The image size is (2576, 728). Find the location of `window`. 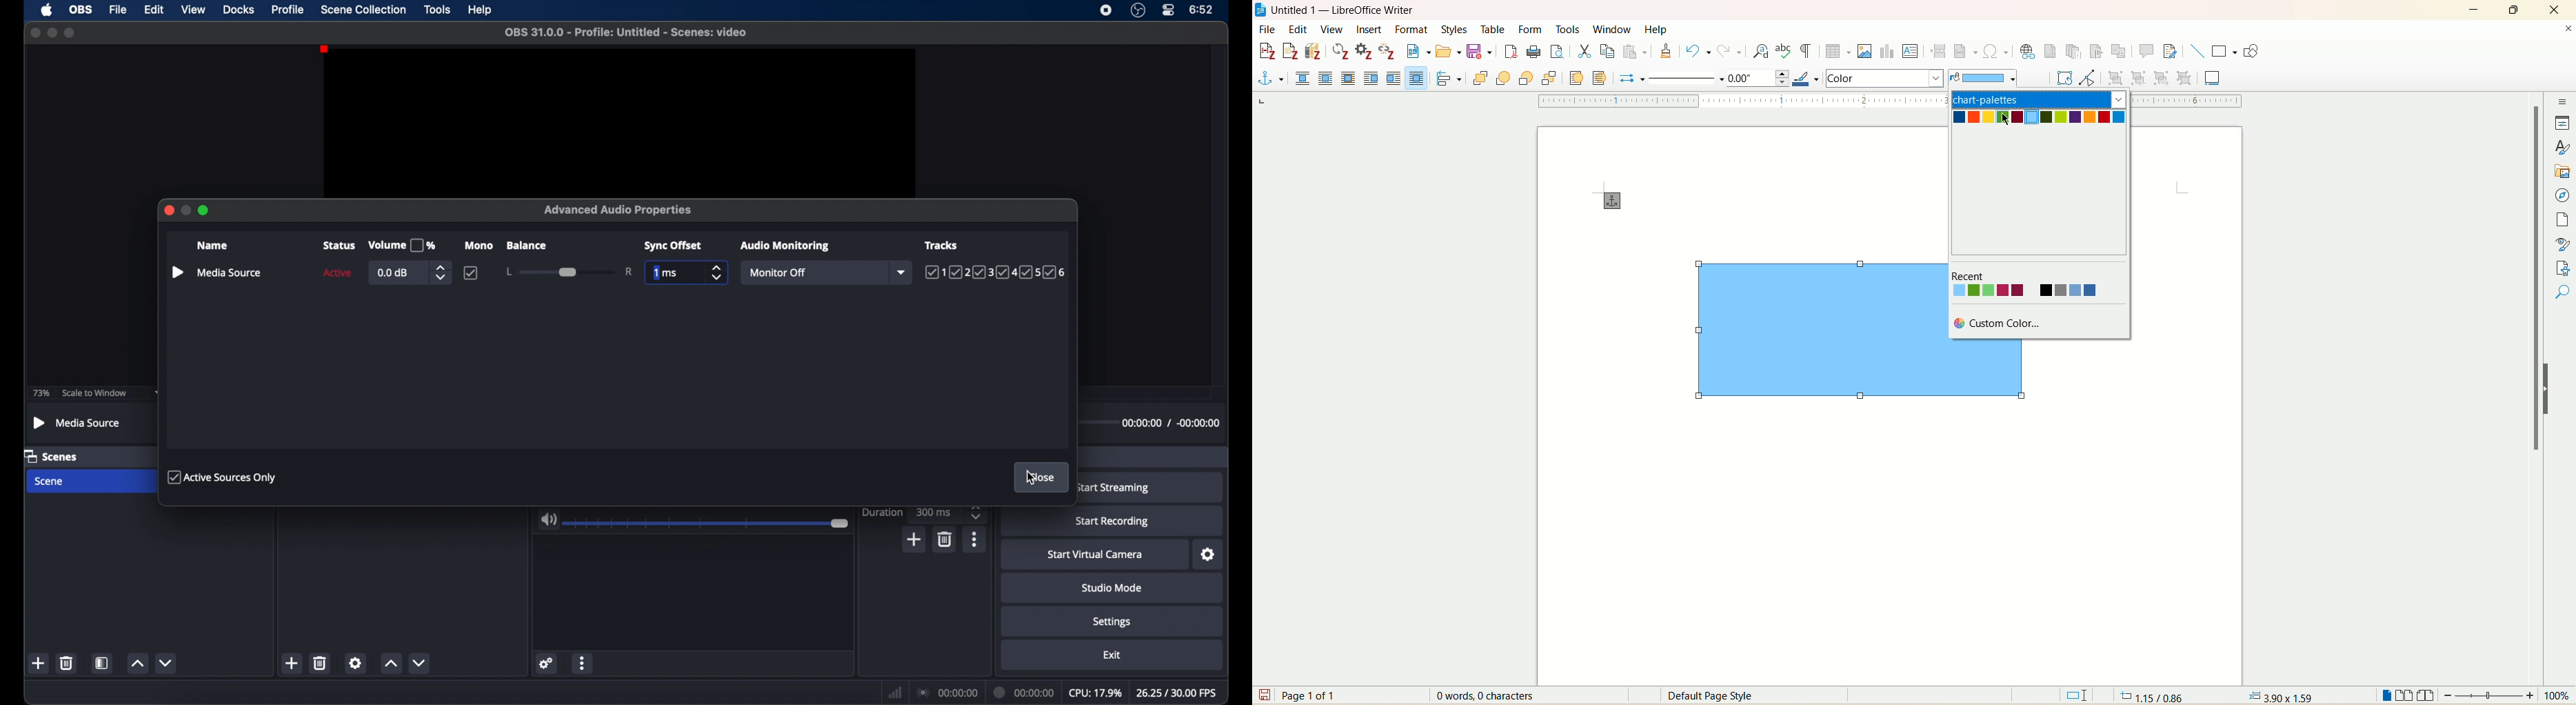

window is located at coordinates (1613, 28).